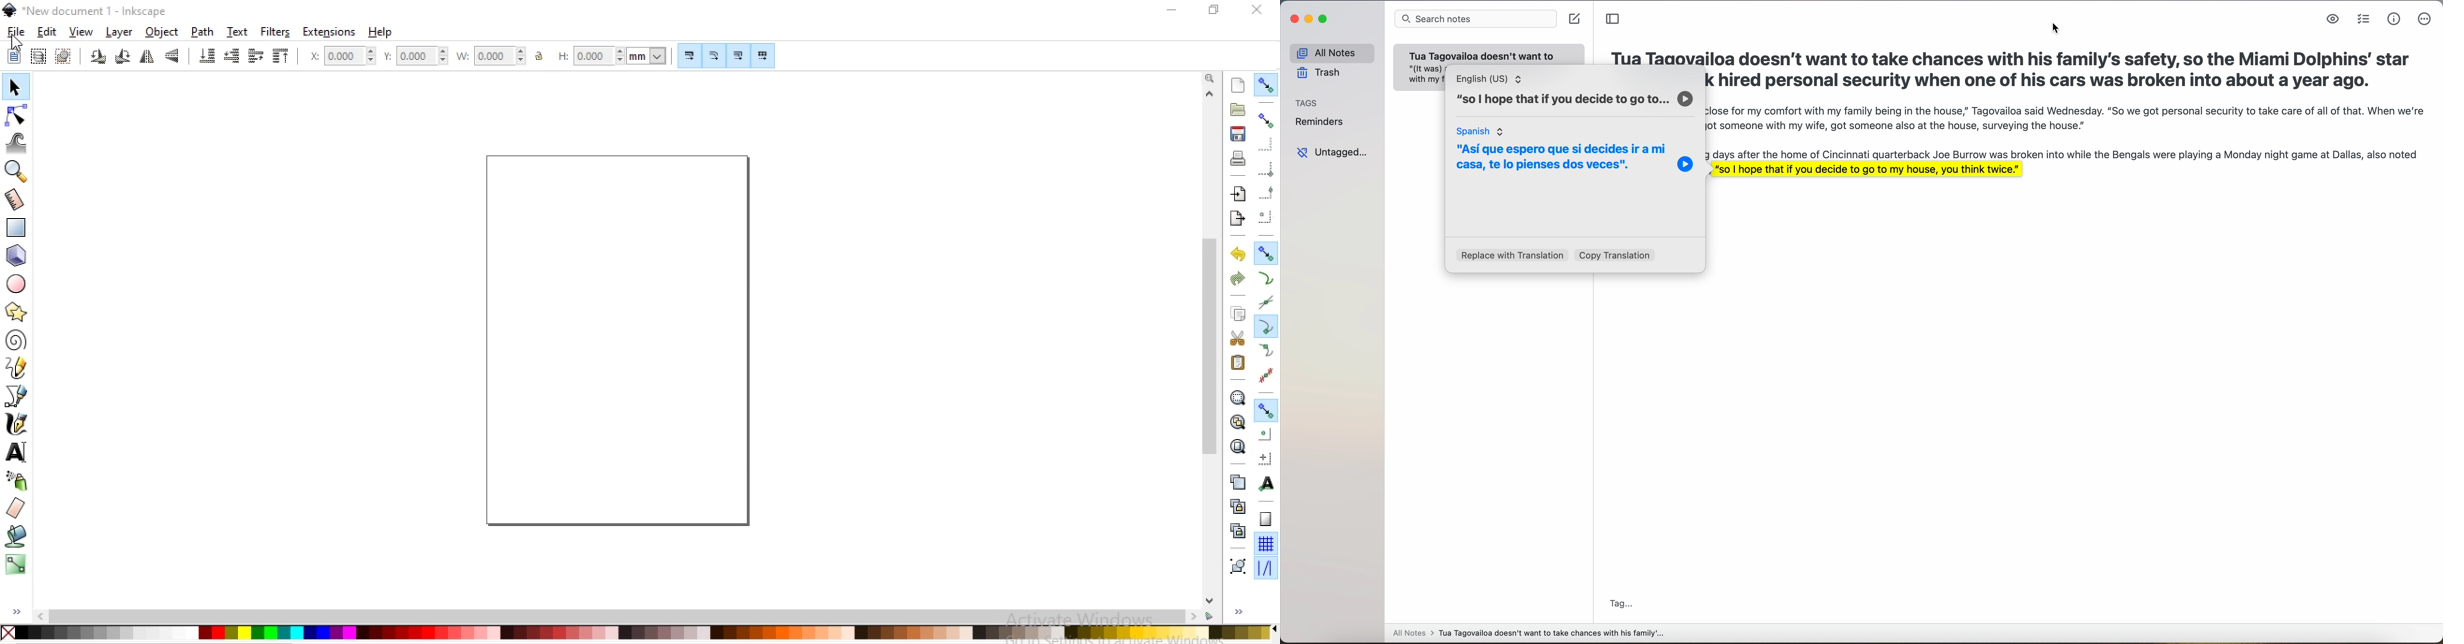  Describe the element at coordinates (1237, 398) in the screenshot. I see `zoom to fit selection` at that location.